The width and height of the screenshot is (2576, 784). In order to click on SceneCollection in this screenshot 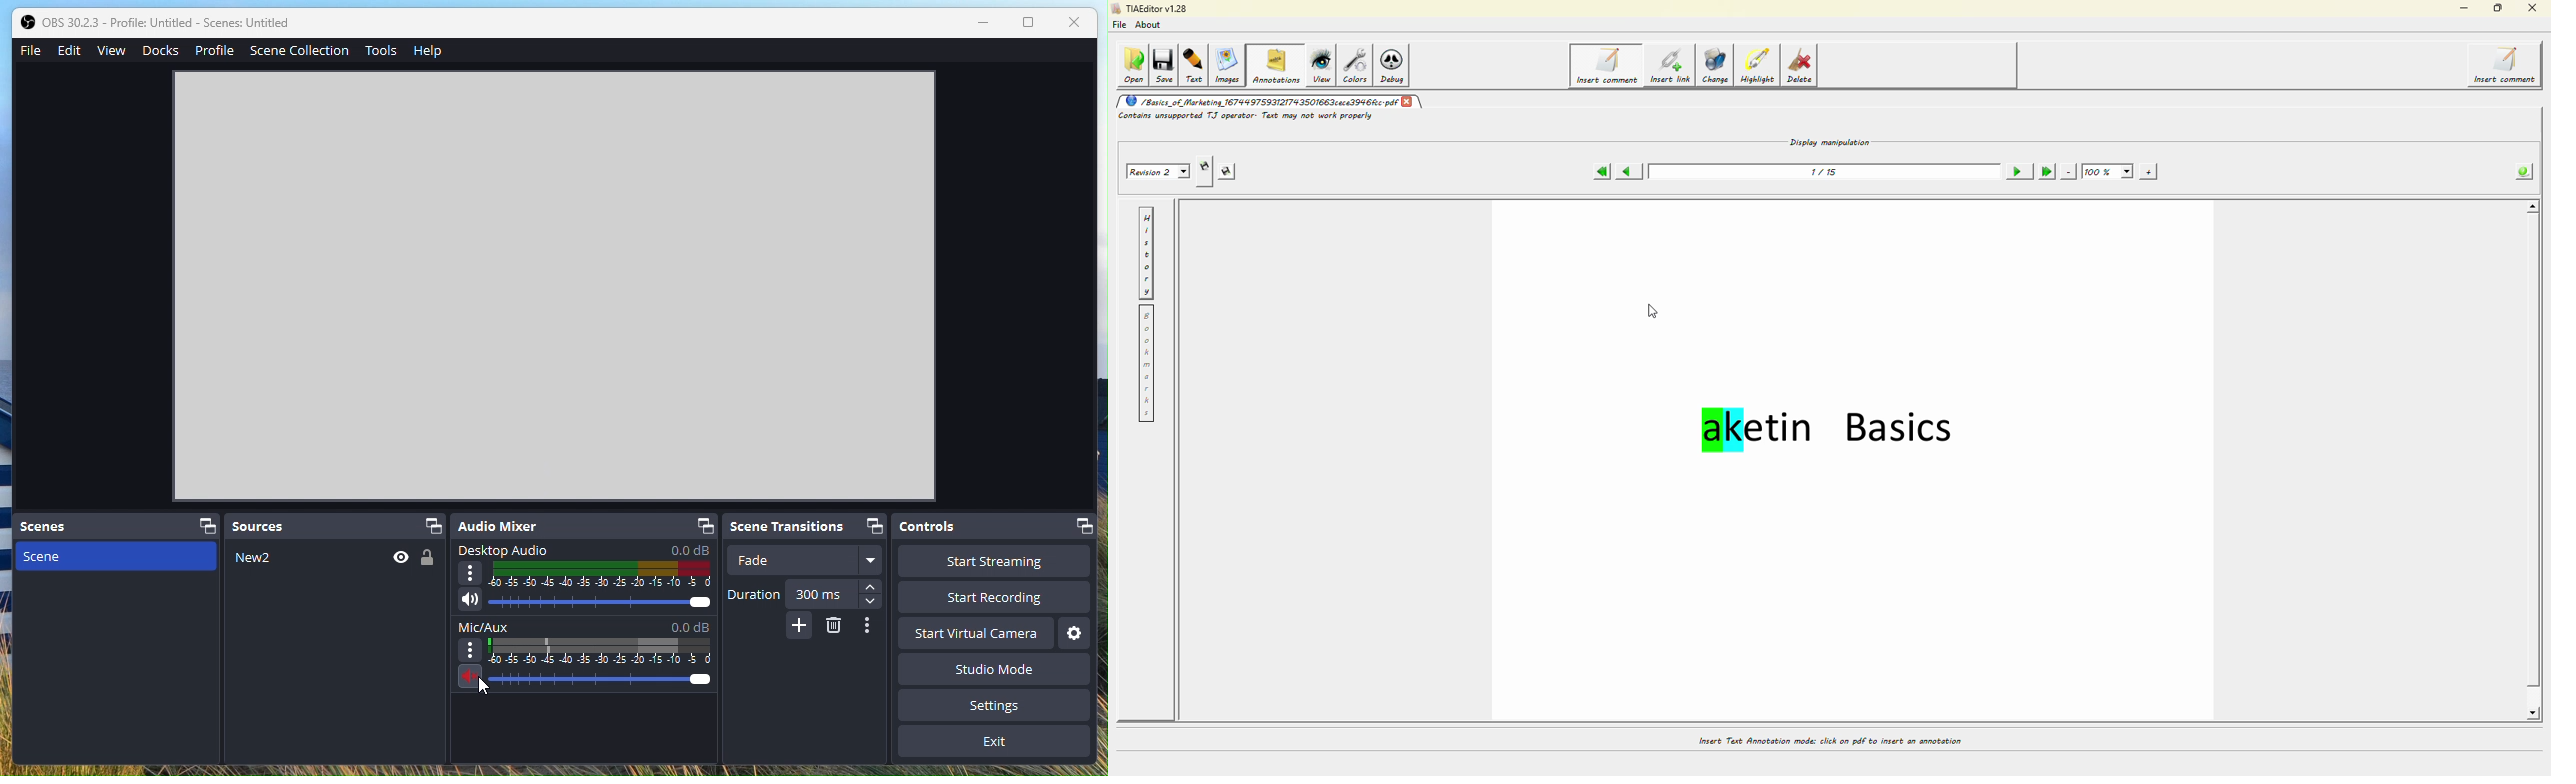, I will do `click(300, 53)`.